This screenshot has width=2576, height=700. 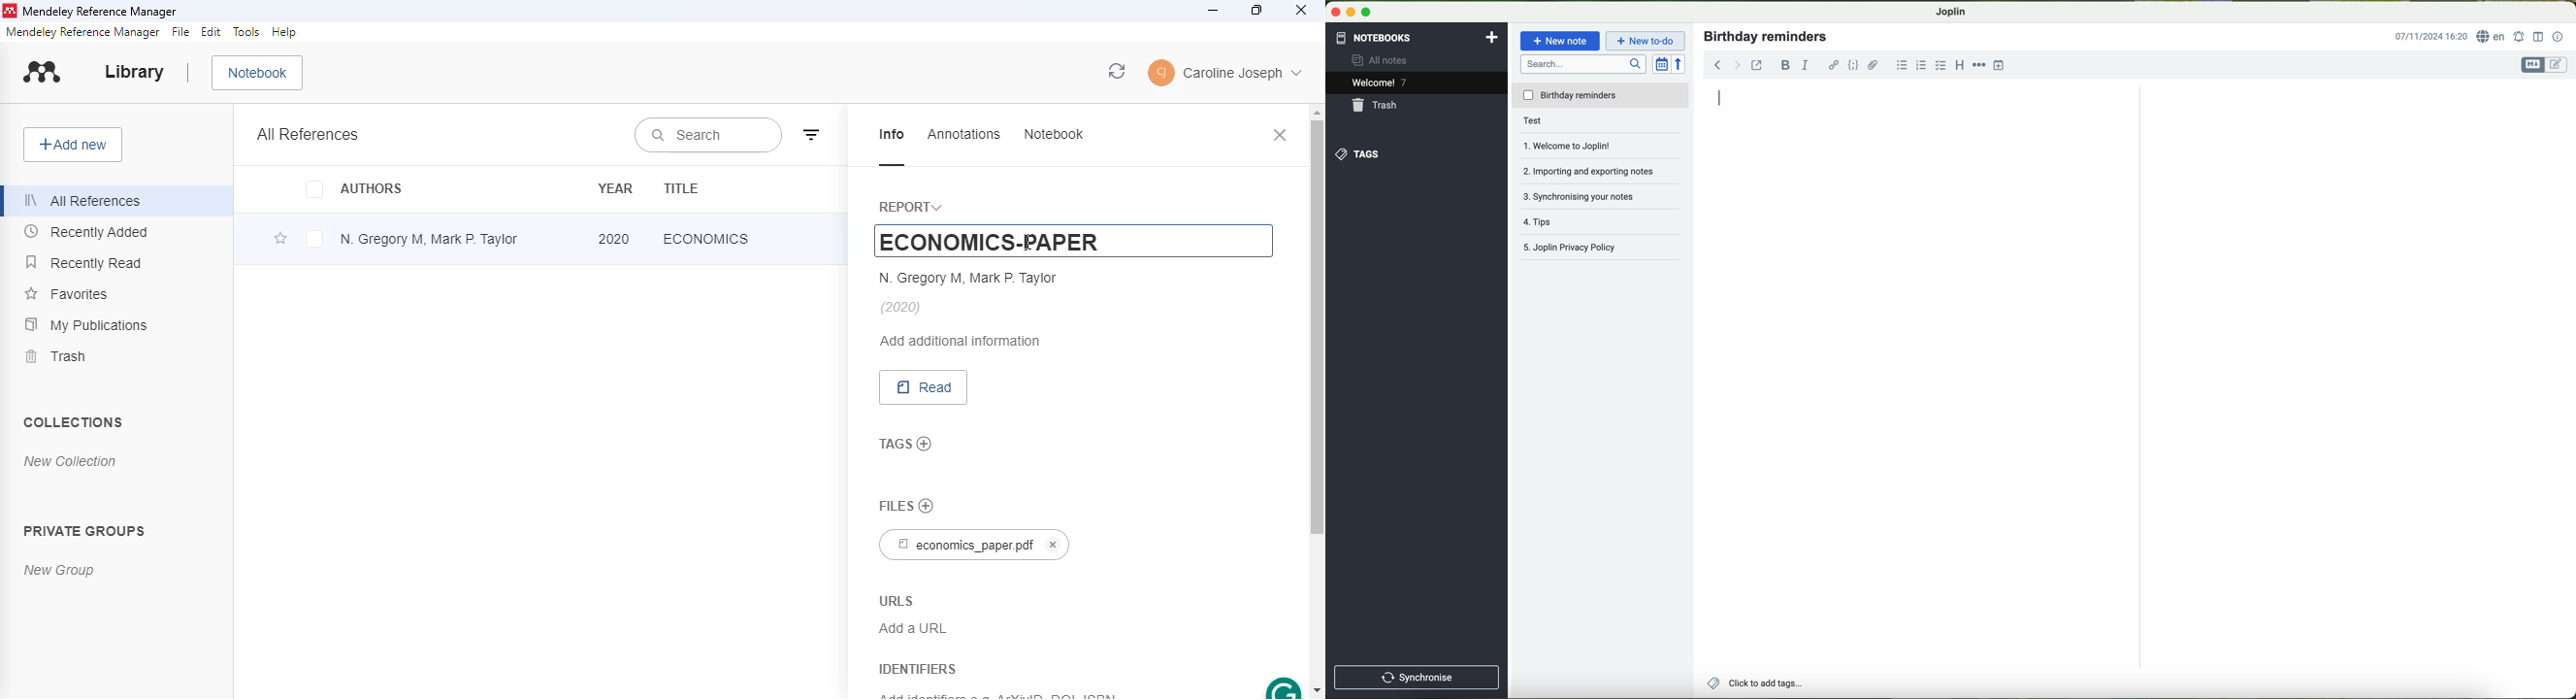 I want to click on help, so click(x=284, y=32).